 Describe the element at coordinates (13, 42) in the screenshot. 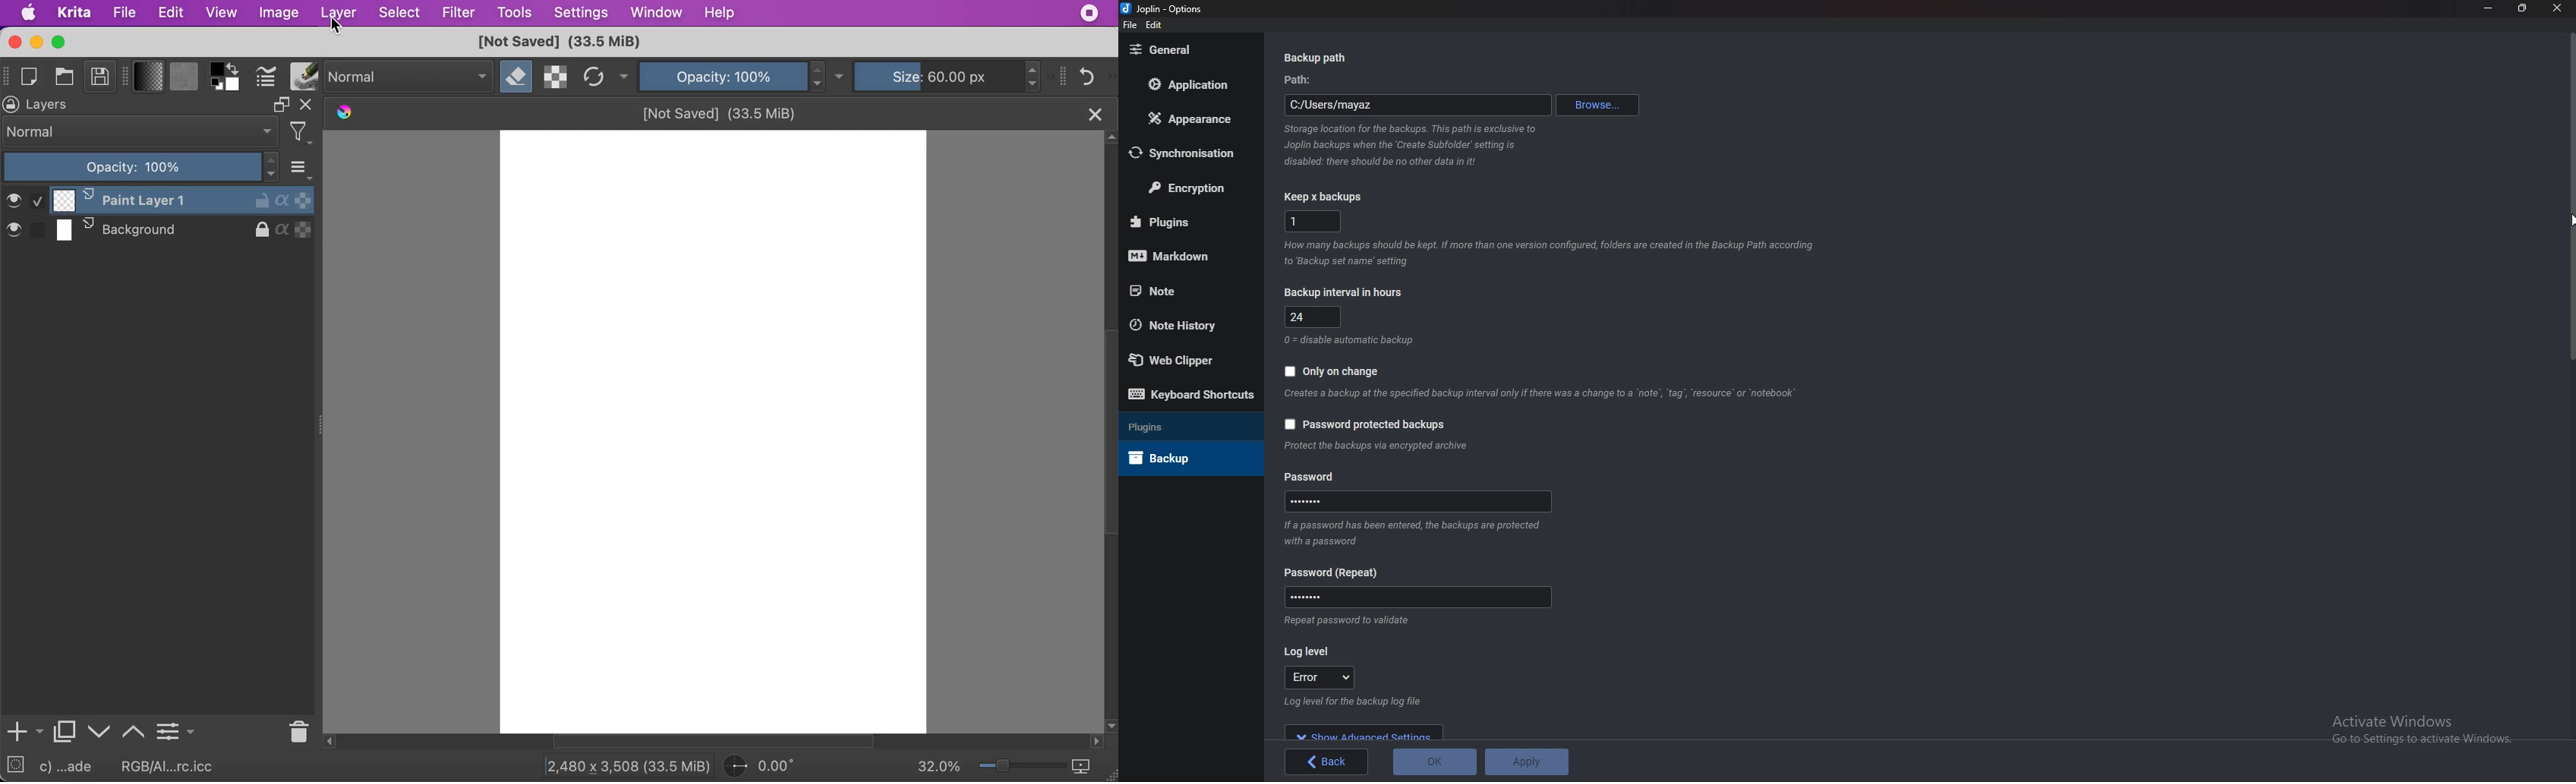

I see `close` at that location.